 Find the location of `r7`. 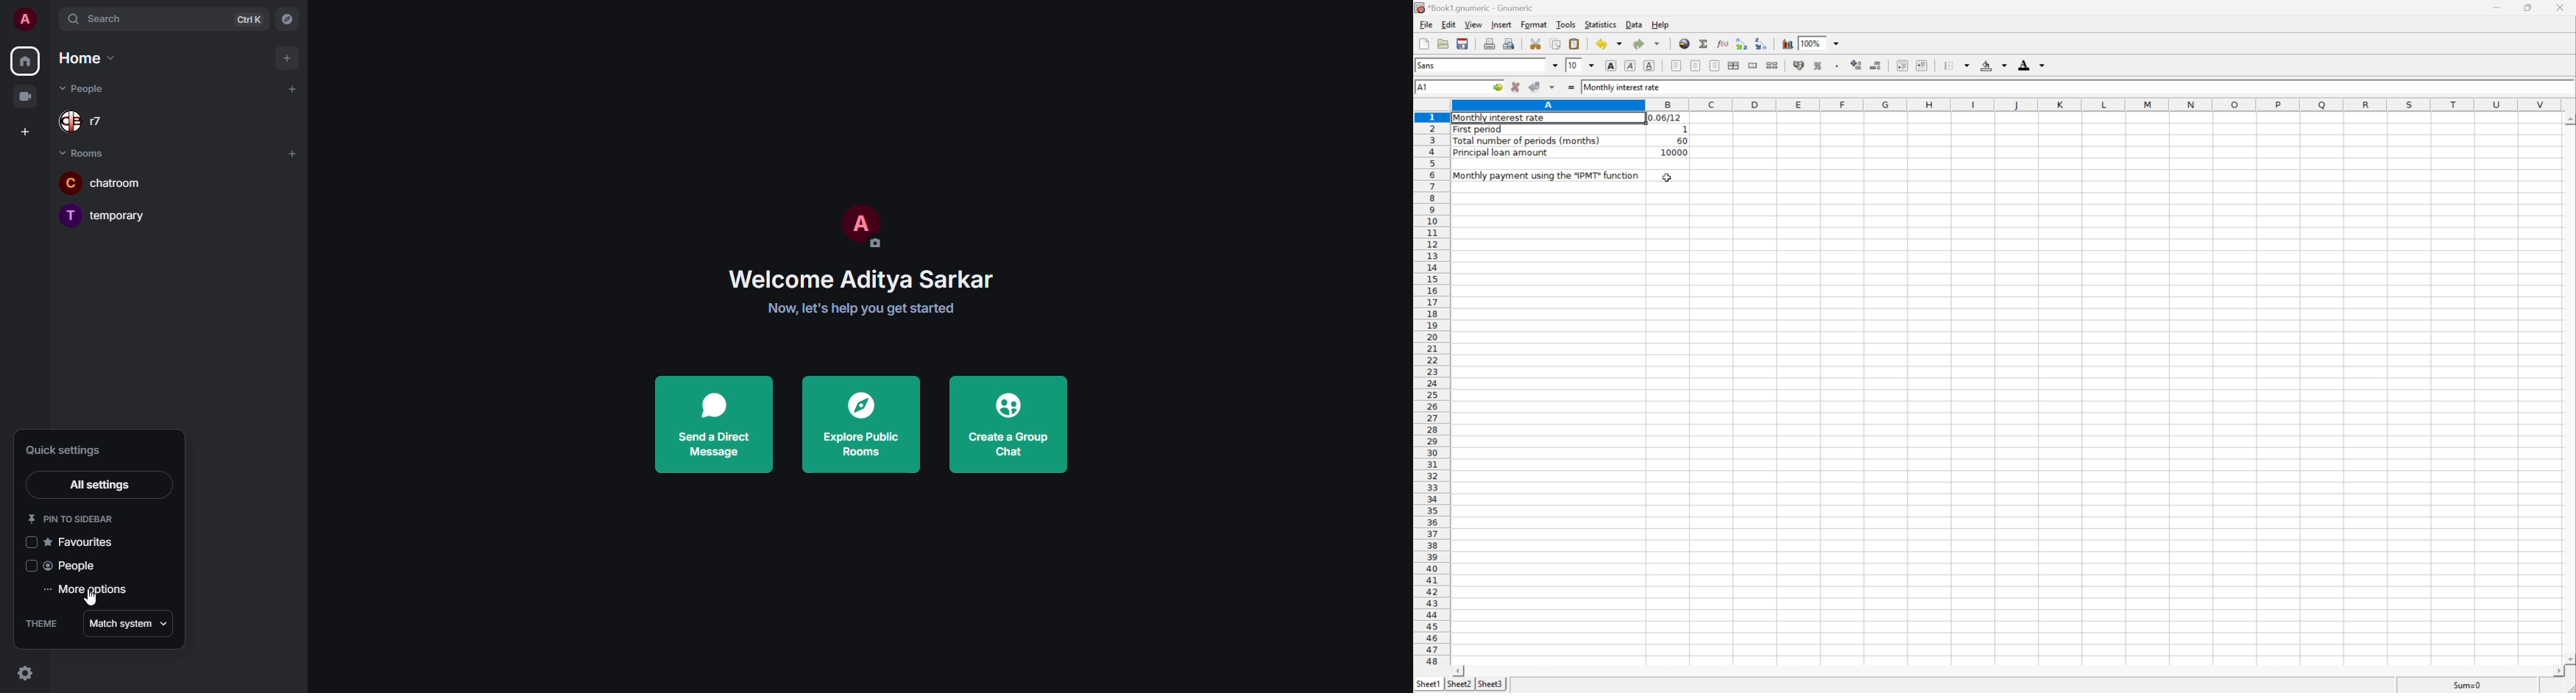

r7 is located at coordinates (86, 124).